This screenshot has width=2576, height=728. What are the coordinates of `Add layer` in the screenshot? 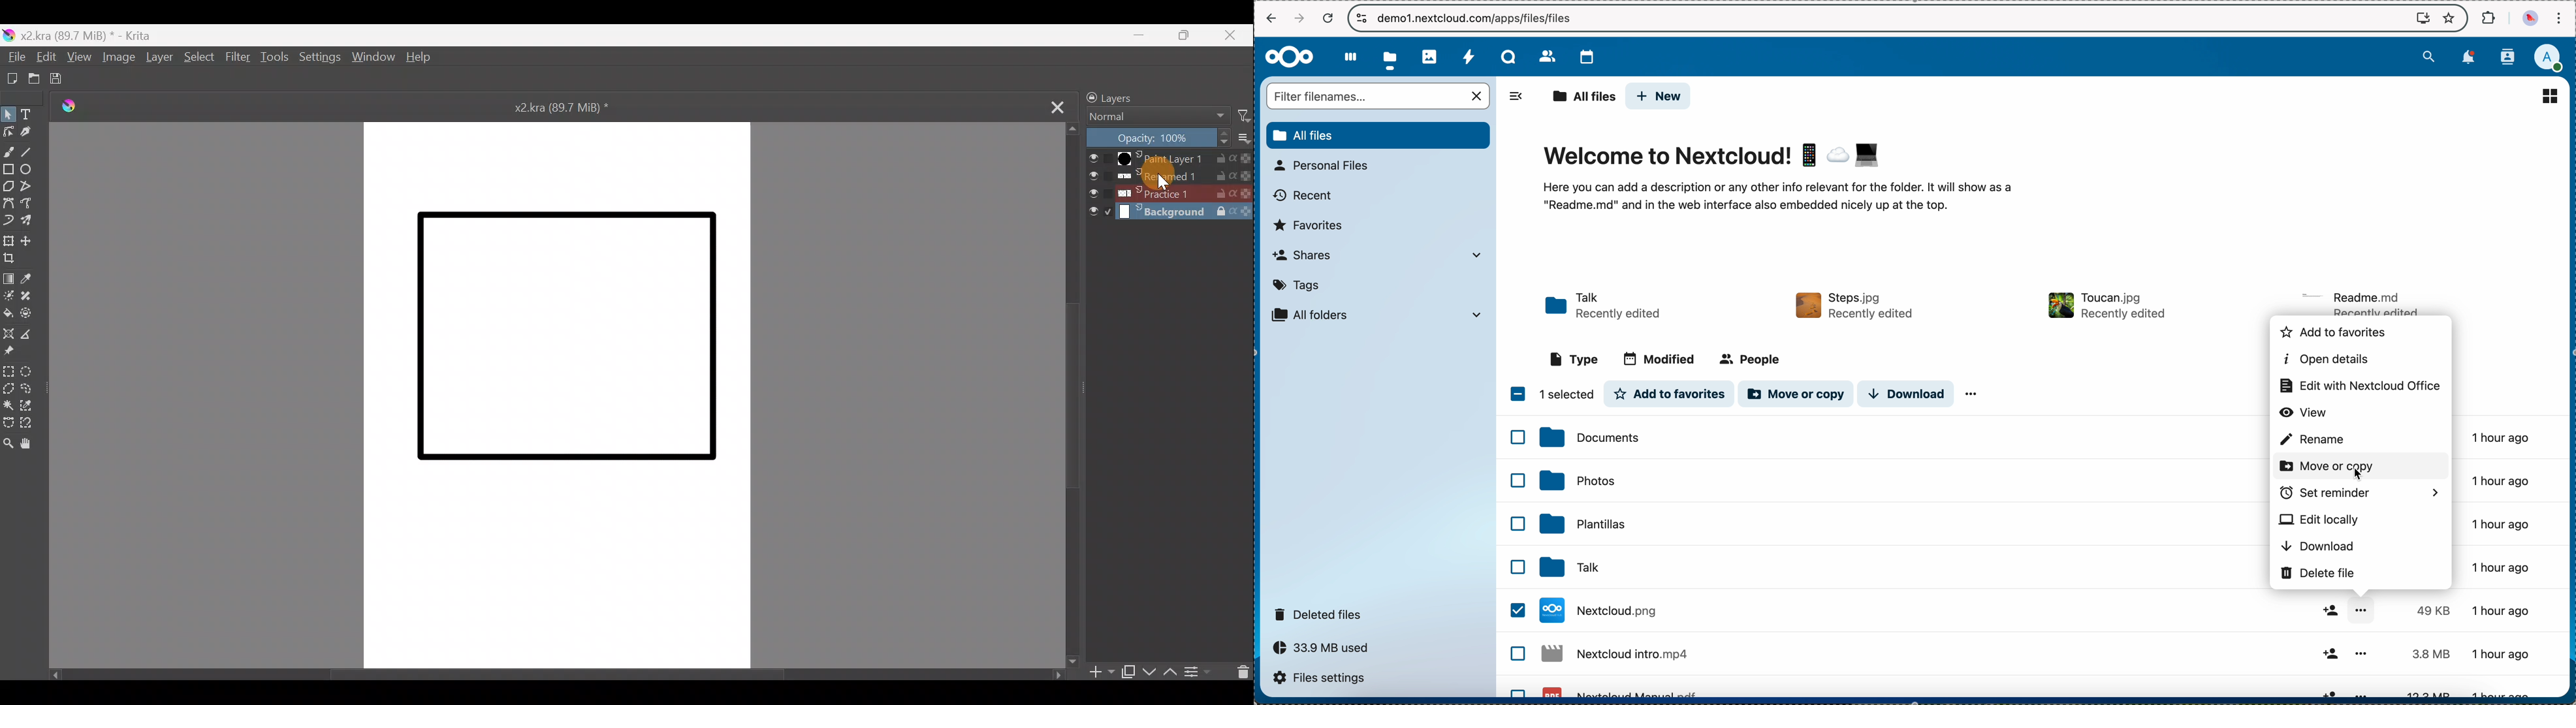 It's located at (1102, 673).